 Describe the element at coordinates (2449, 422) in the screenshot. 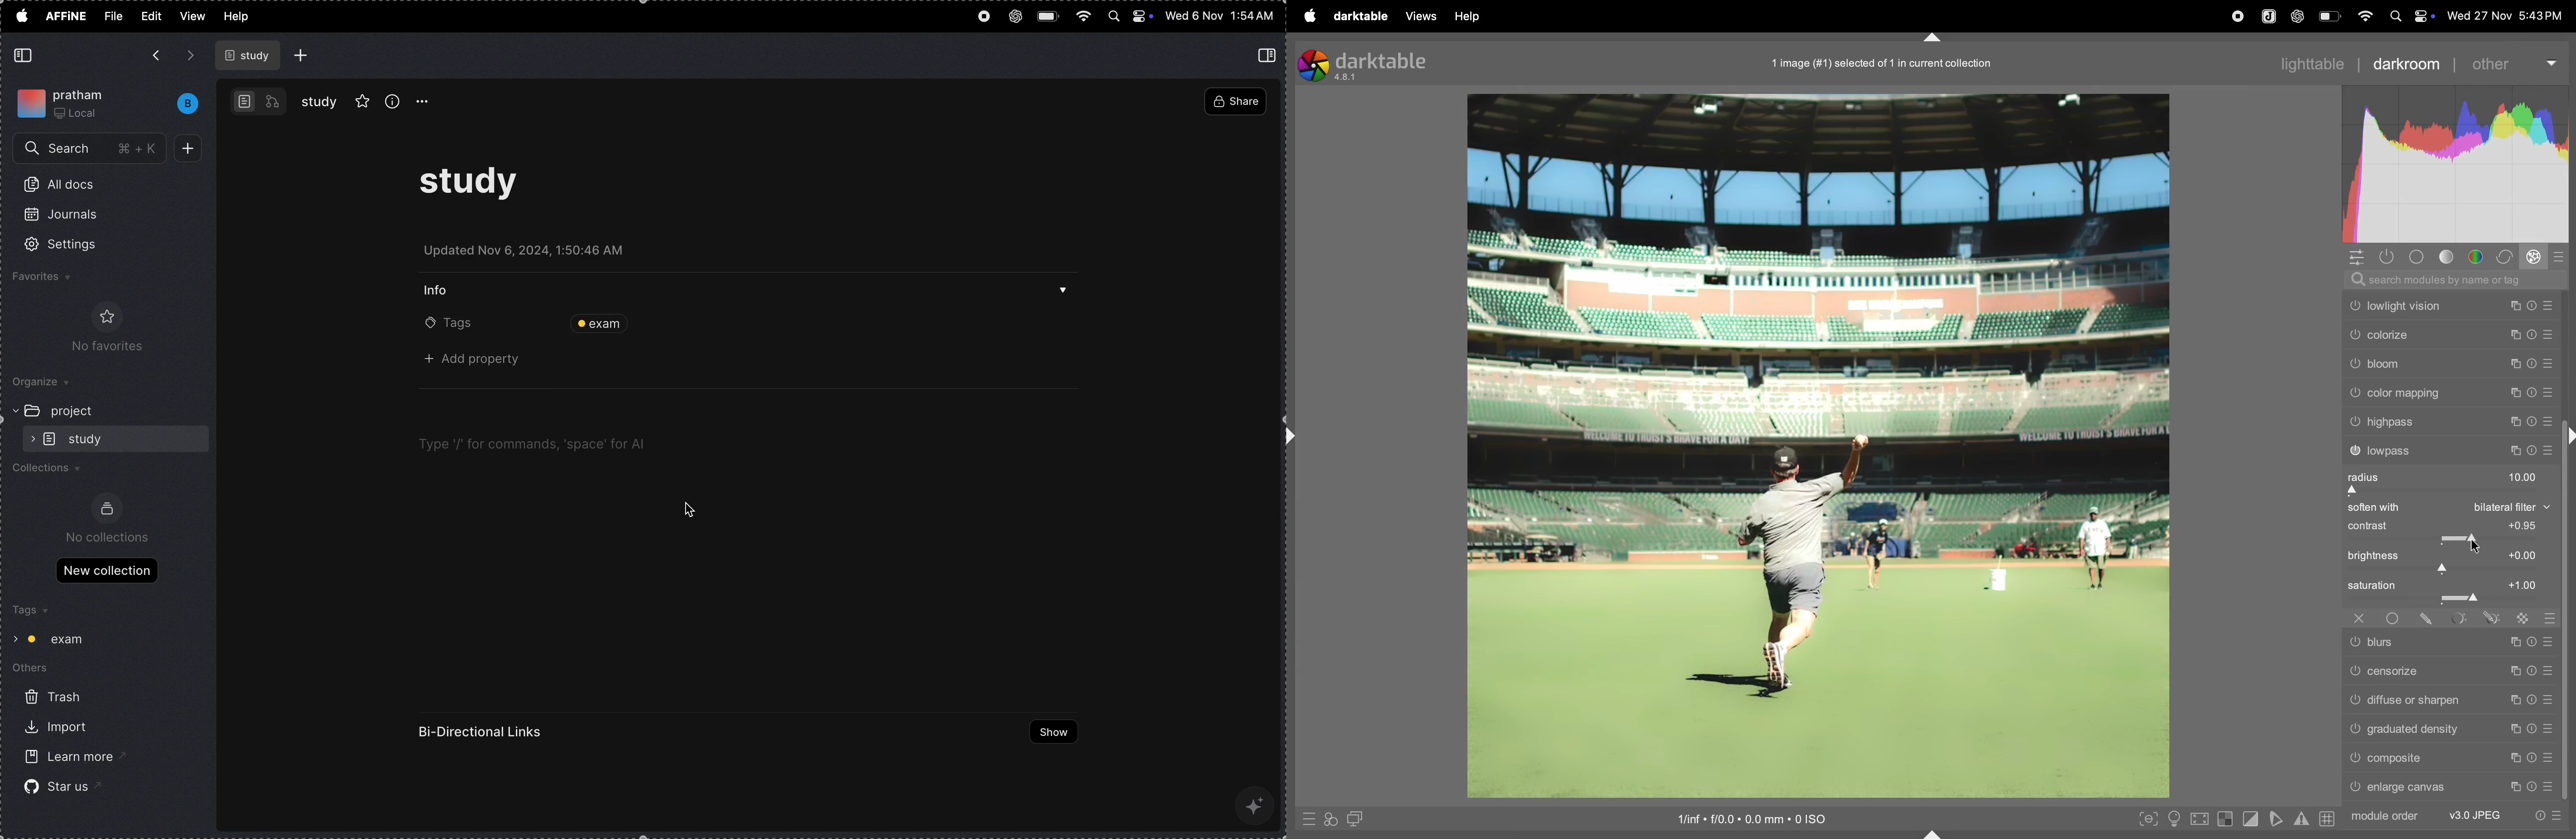

I see `high pass` at that location.